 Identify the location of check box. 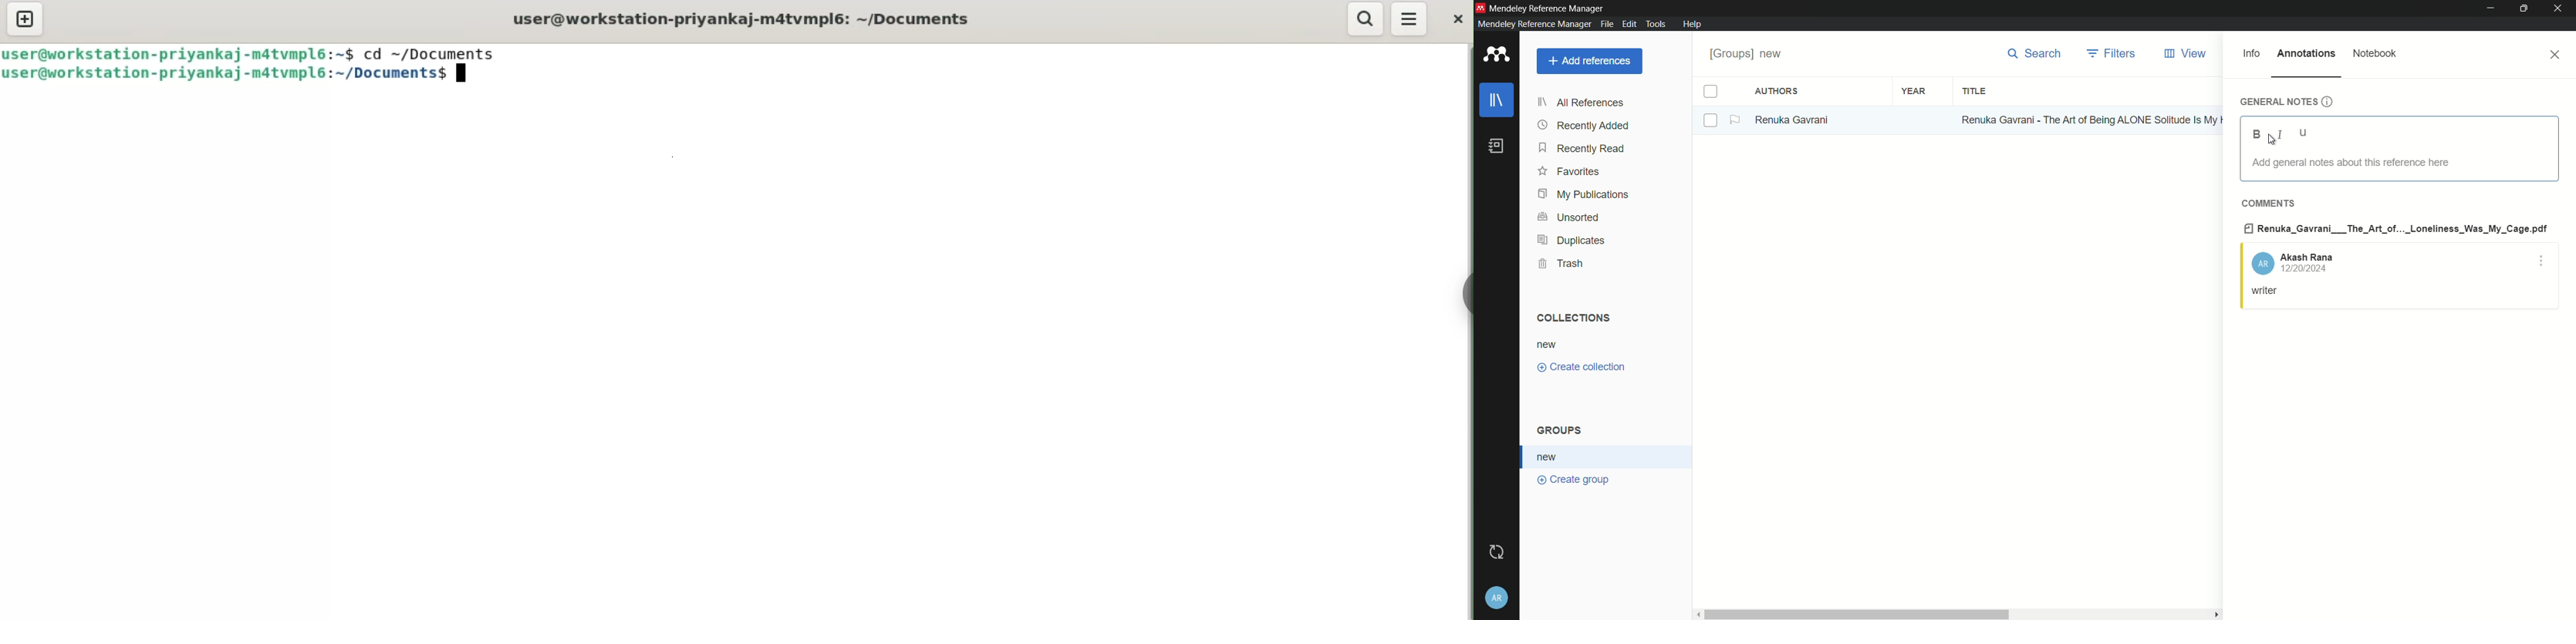
(1711, 92).